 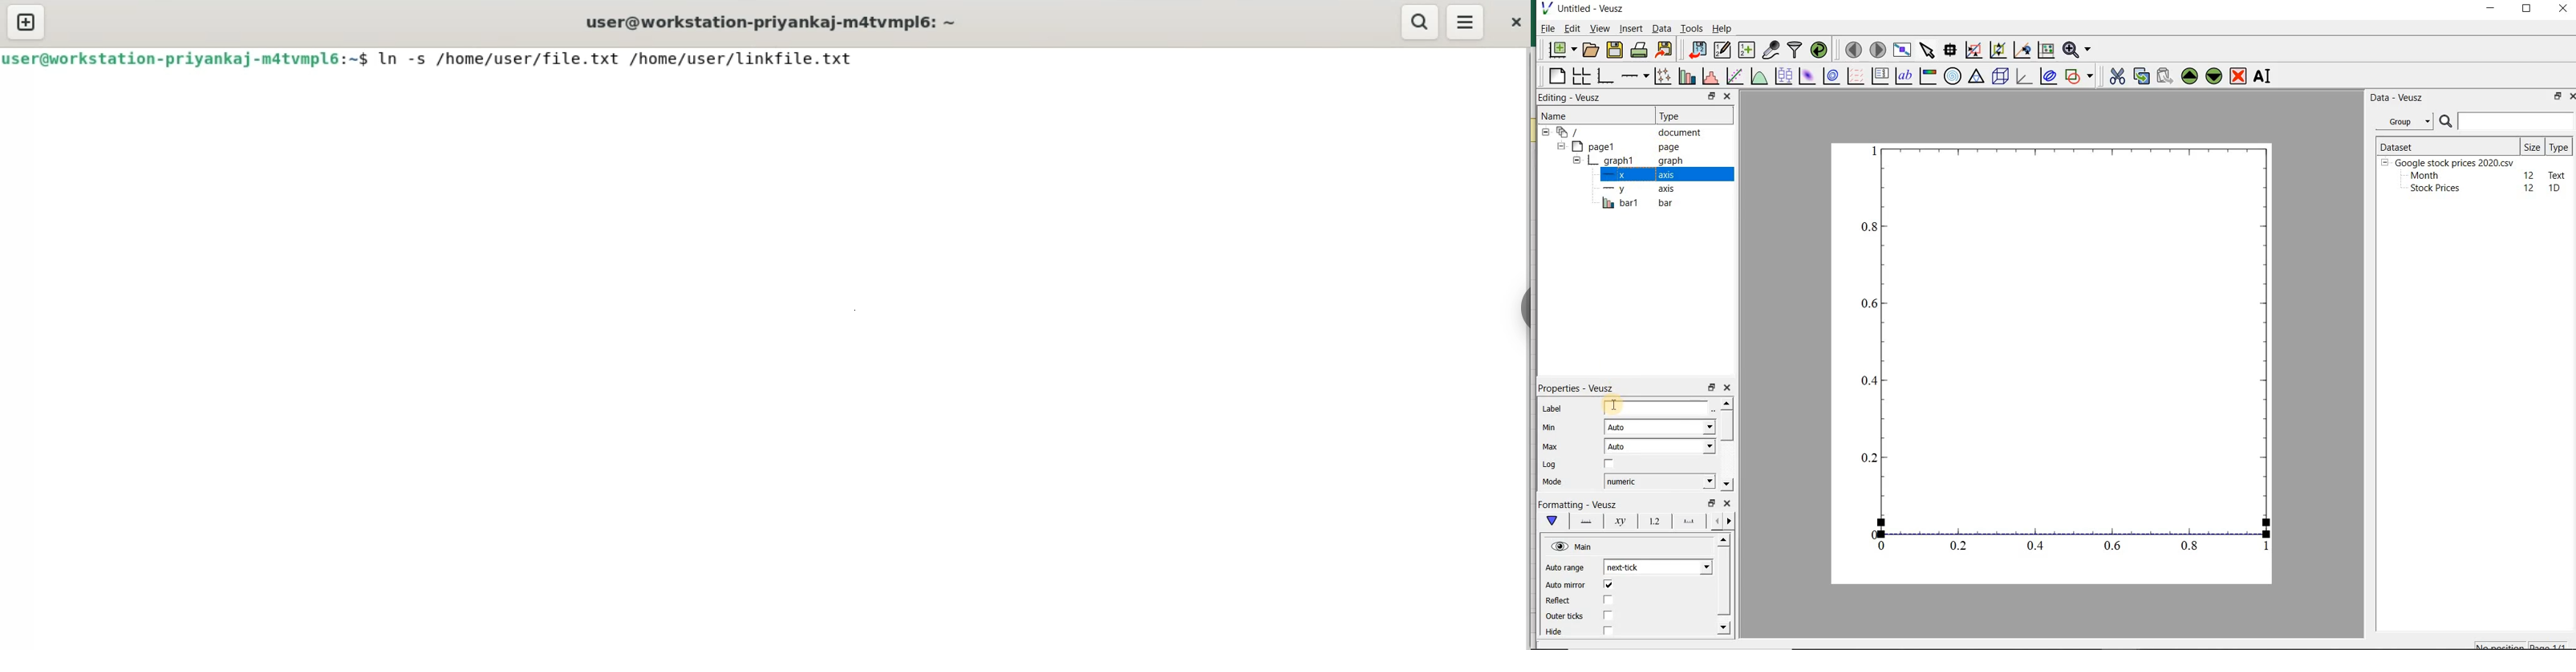 What do you see at coordinates (1712, 503) in the screenshot?
I see `restore` at bounding box center [1712, 503].